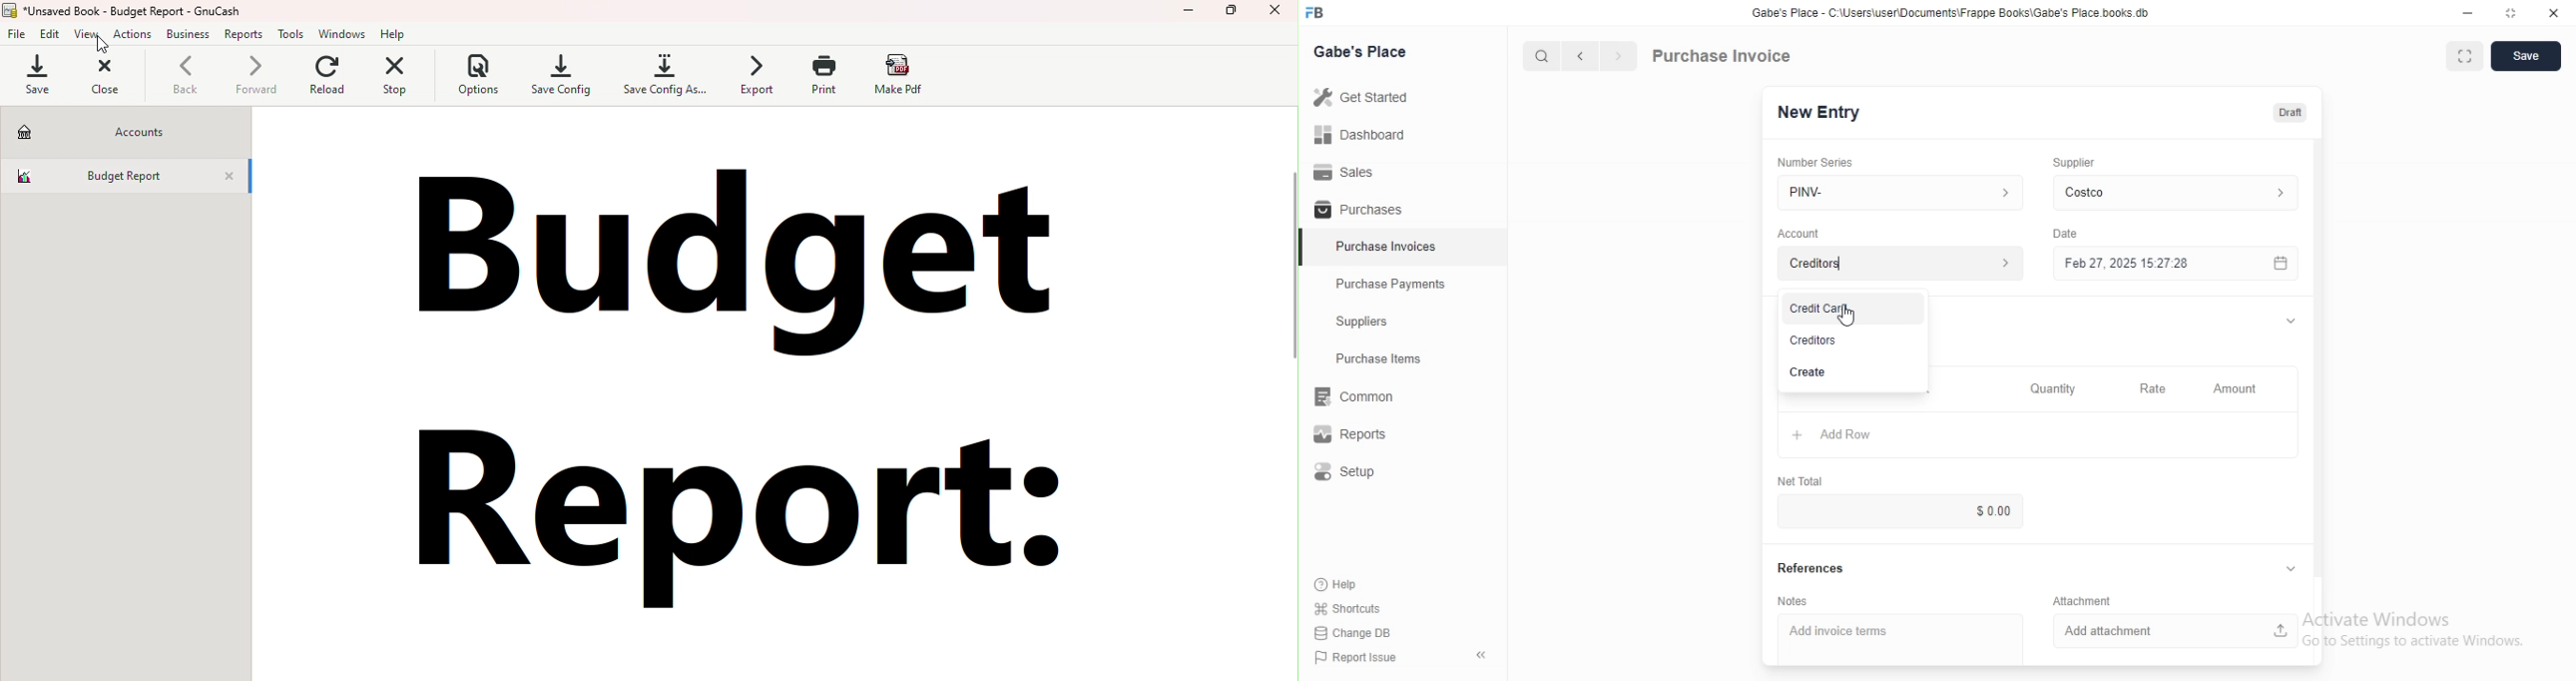 This screenshot has width=2576, height=700. Describe the element at coordinates (1899, 511) in the screenshot. I see `$ 0.00` at that location.